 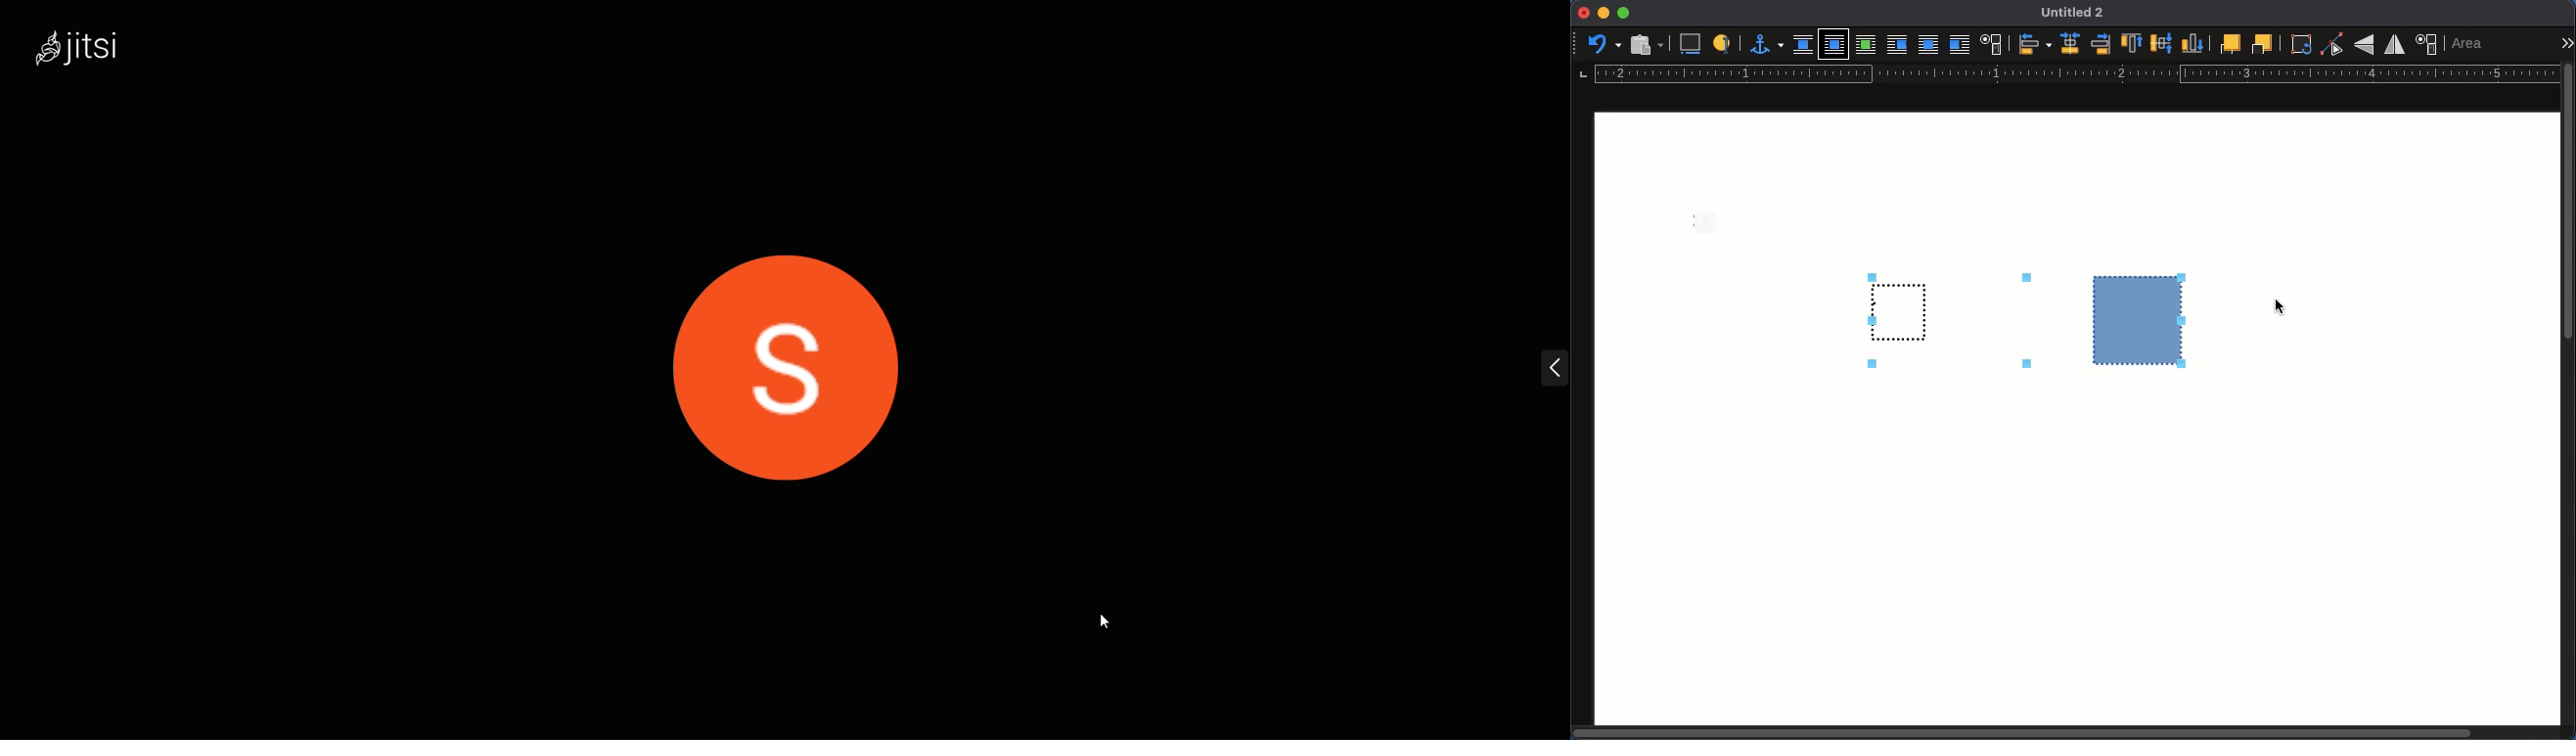 What do you see at coordinates (1768, 47) in the screenshot?
I see `anchor for object` at bounding box center [1768, 47].